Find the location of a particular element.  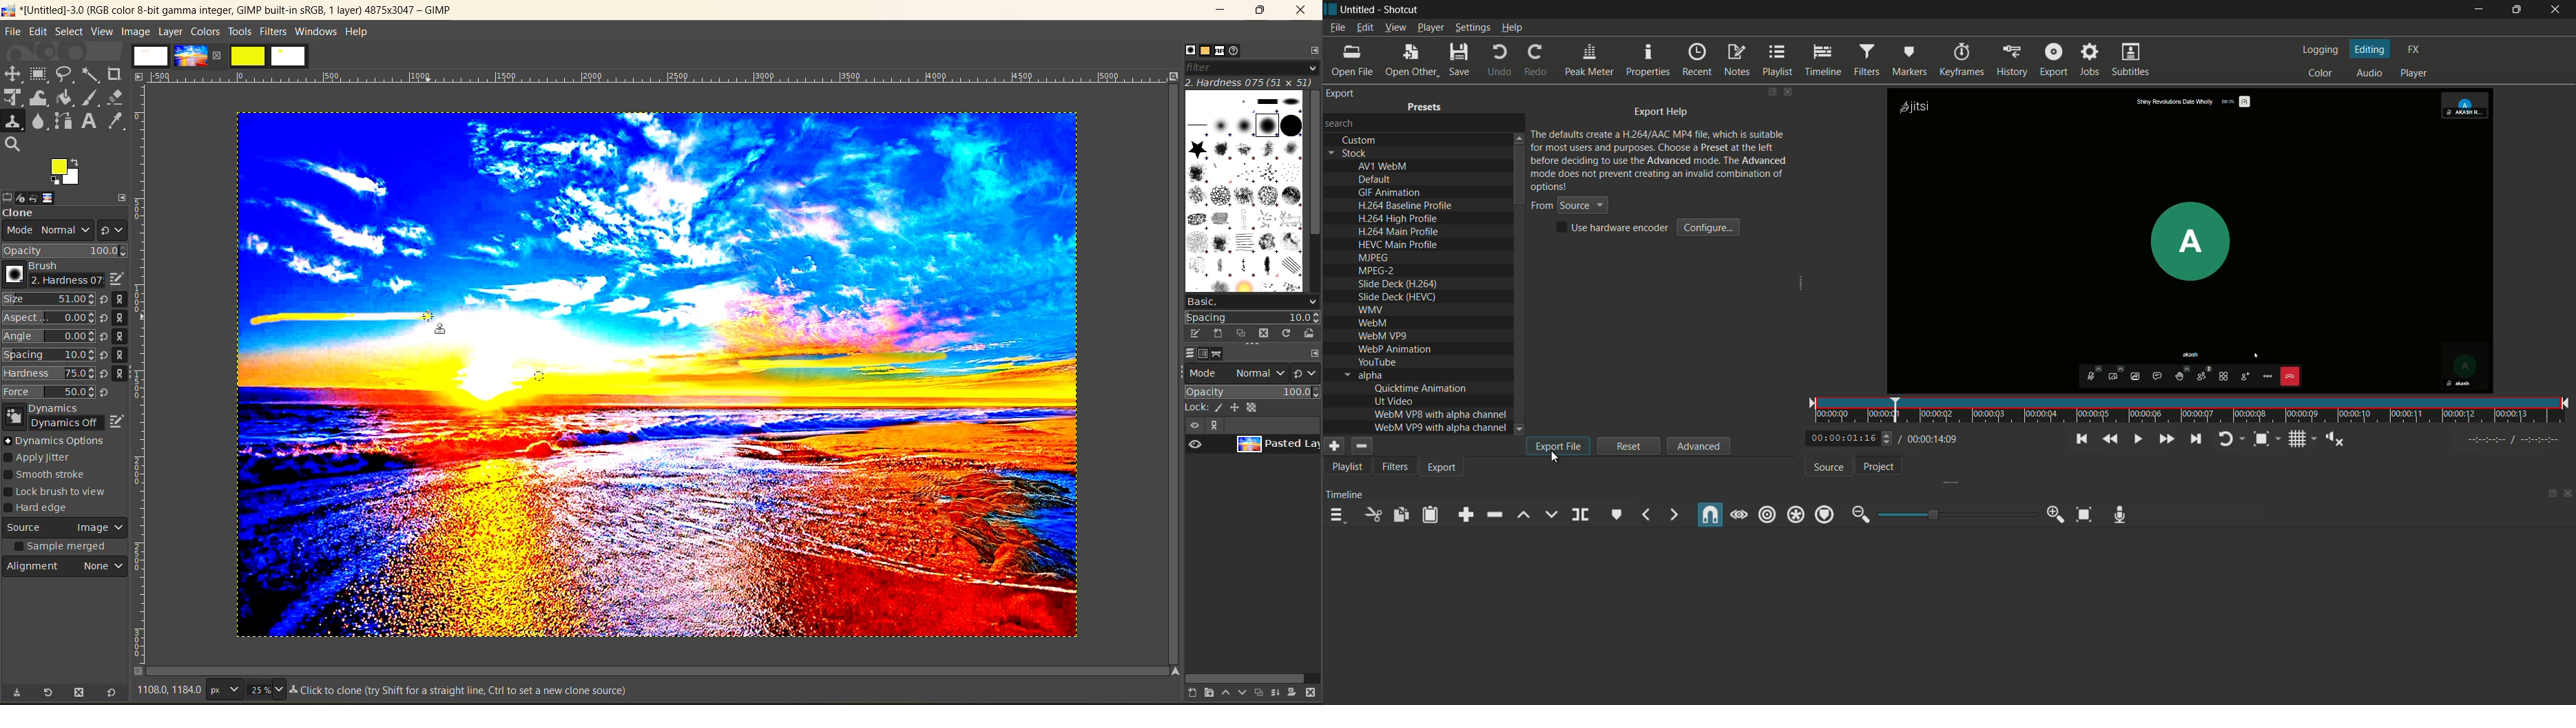

change layout is located at coordinates (2548, 497).